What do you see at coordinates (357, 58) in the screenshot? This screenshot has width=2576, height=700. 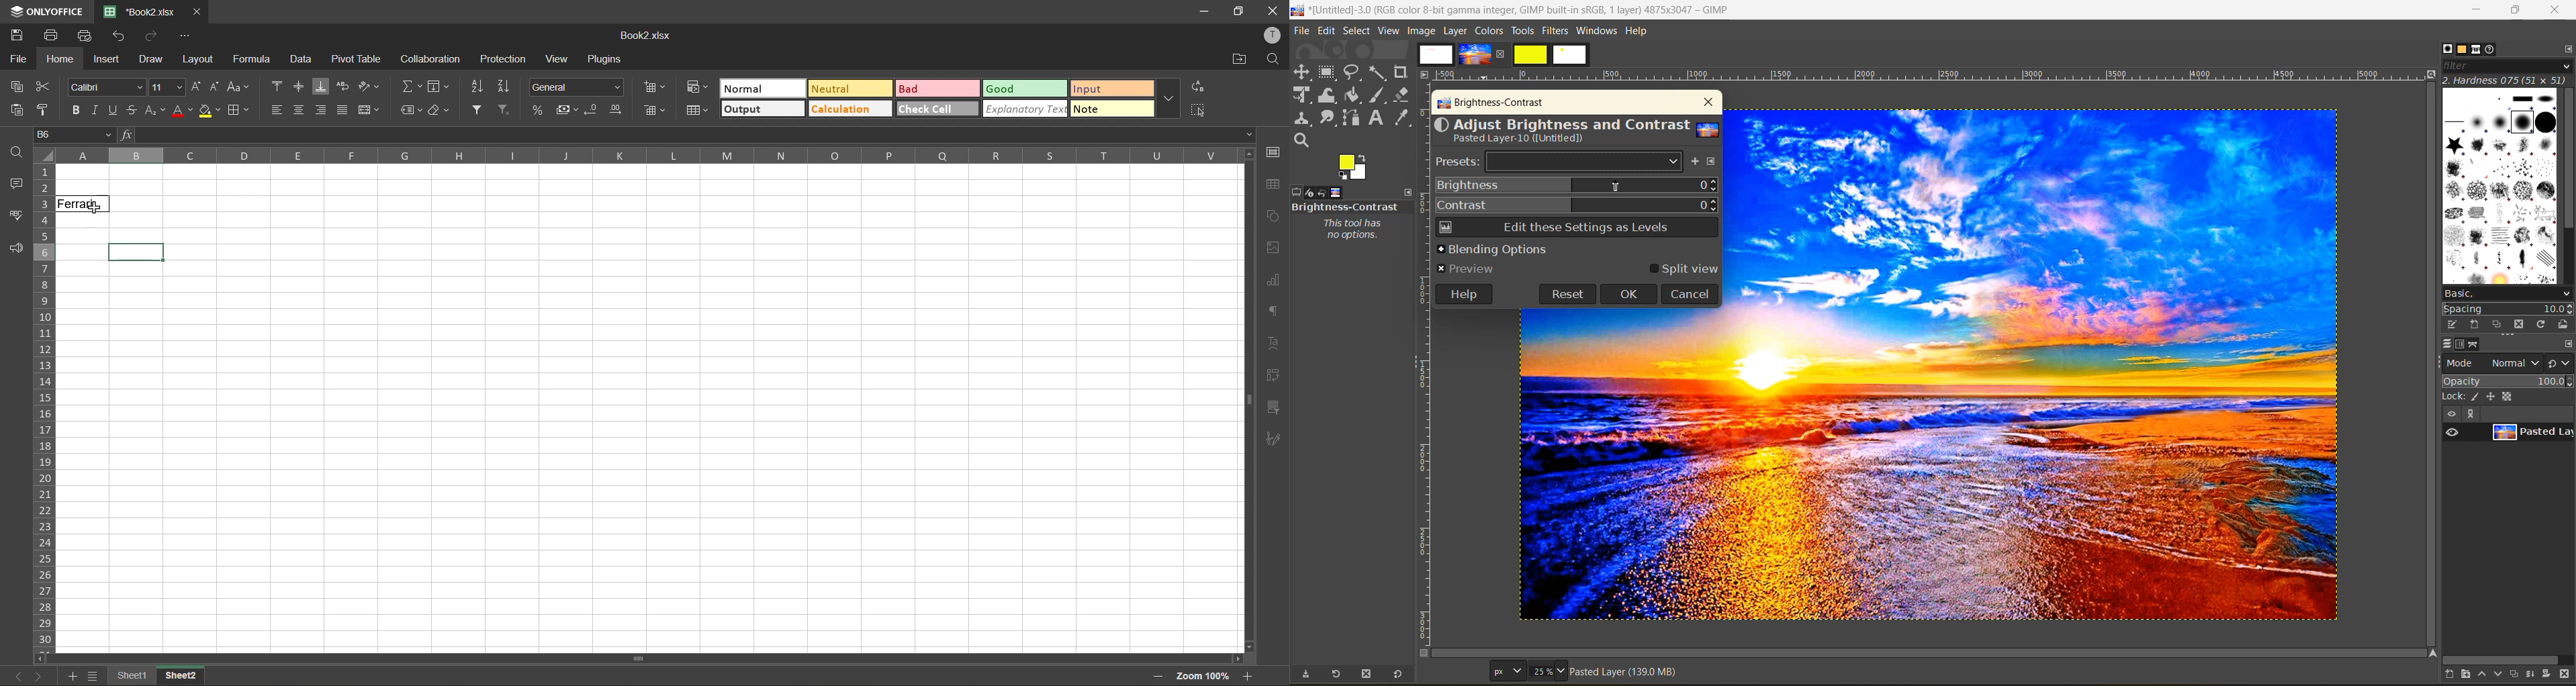 I see `pivot table` at bounding box center [357, 58].